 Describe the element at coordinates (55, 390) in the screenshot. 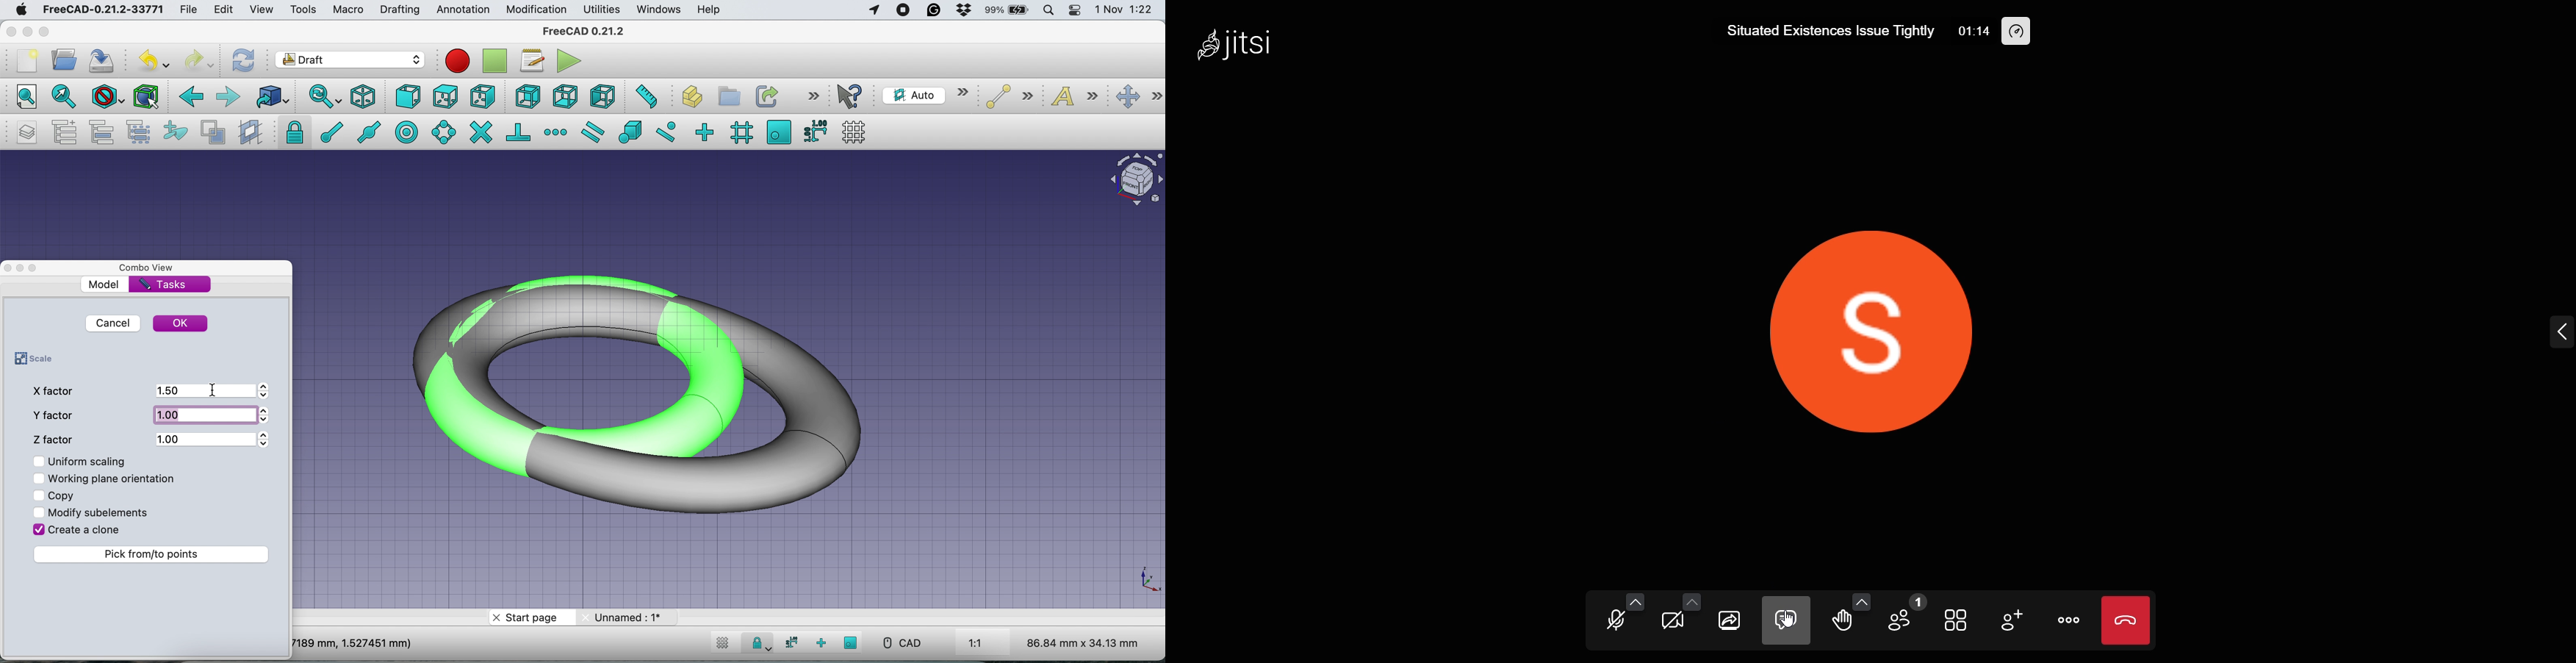

I see `x factor` at that location.